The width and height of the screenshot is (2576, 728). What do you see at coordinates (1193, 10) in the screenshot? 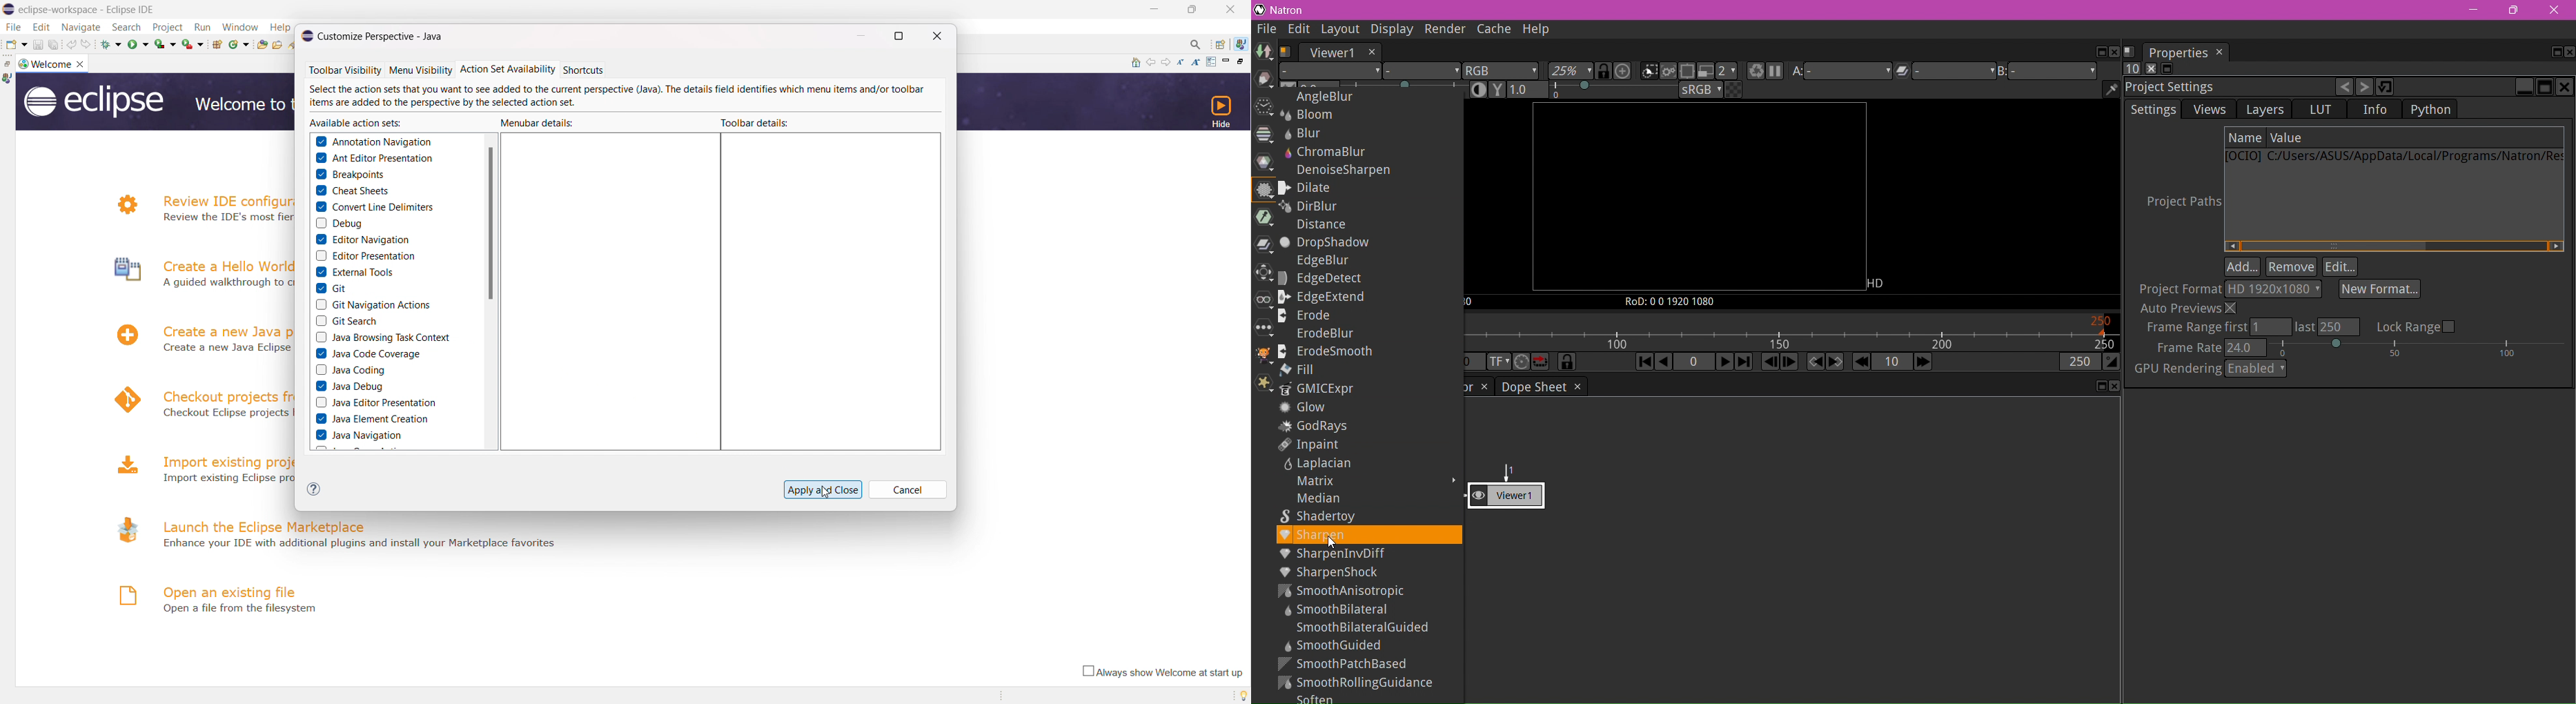
I see `maximize` at bounding box center [1193, 10].